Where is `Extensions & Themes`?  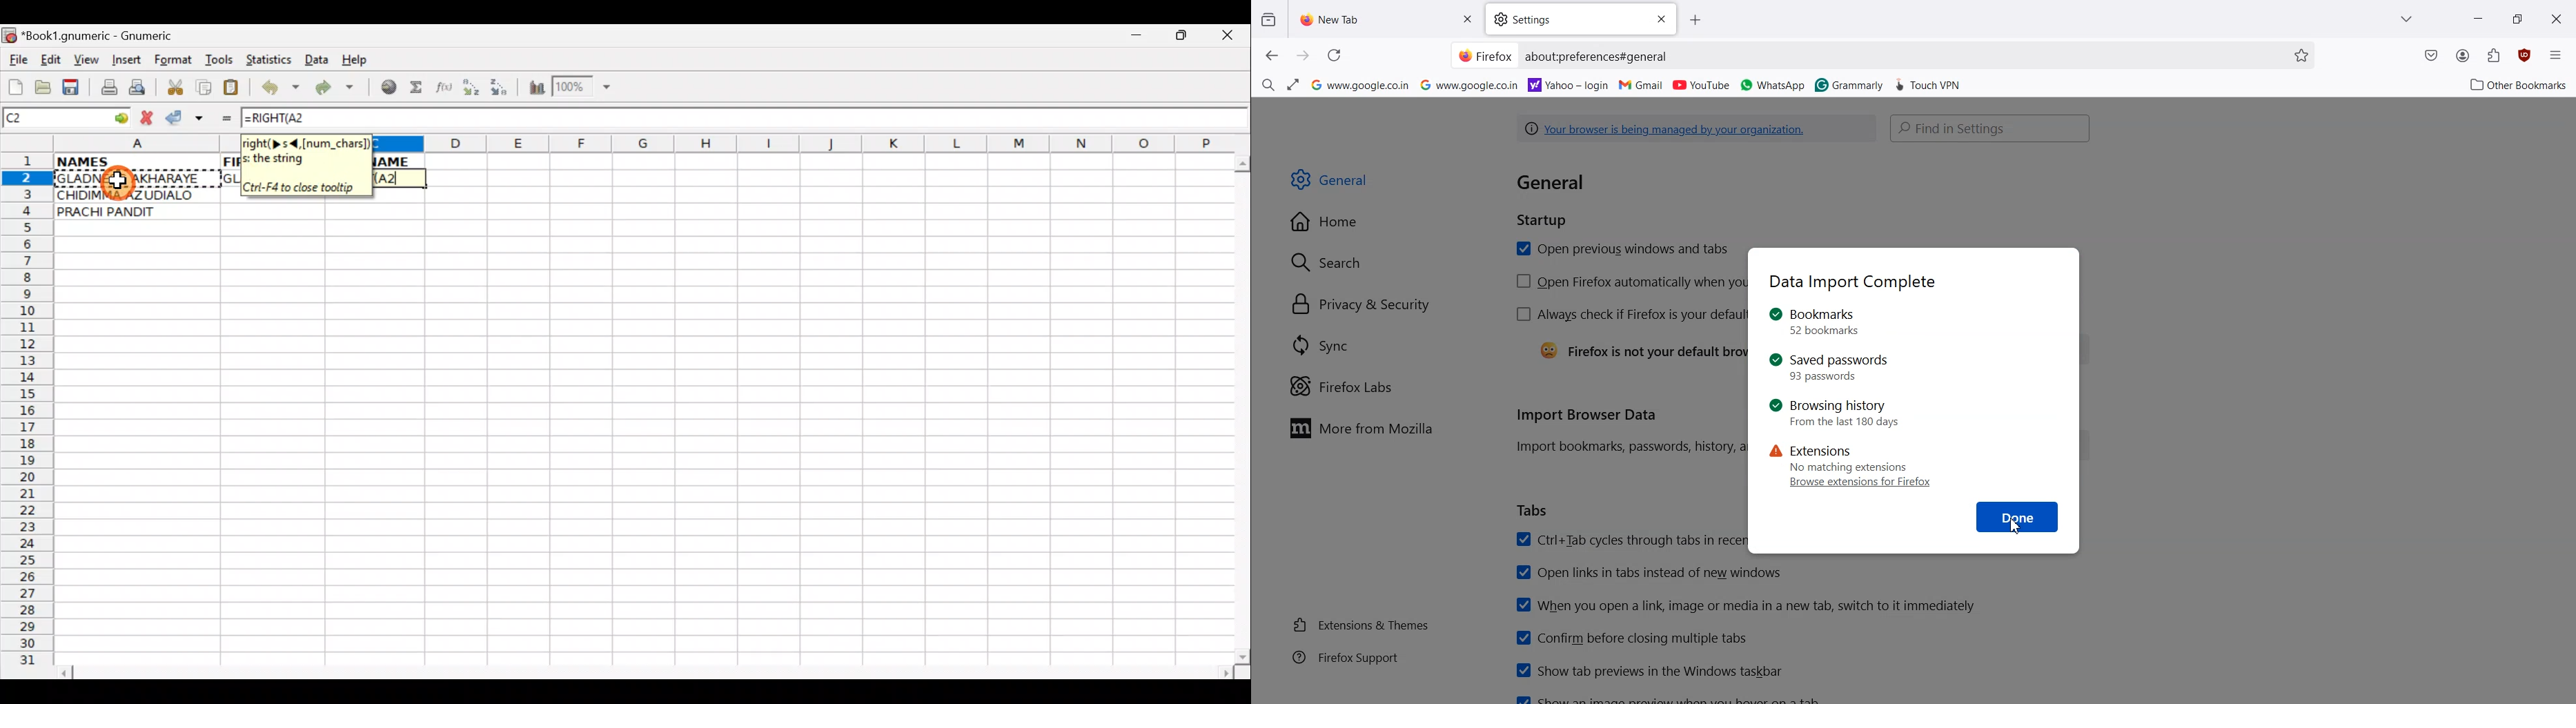
Extensions & Themes is located at coordinates (1361, 625).